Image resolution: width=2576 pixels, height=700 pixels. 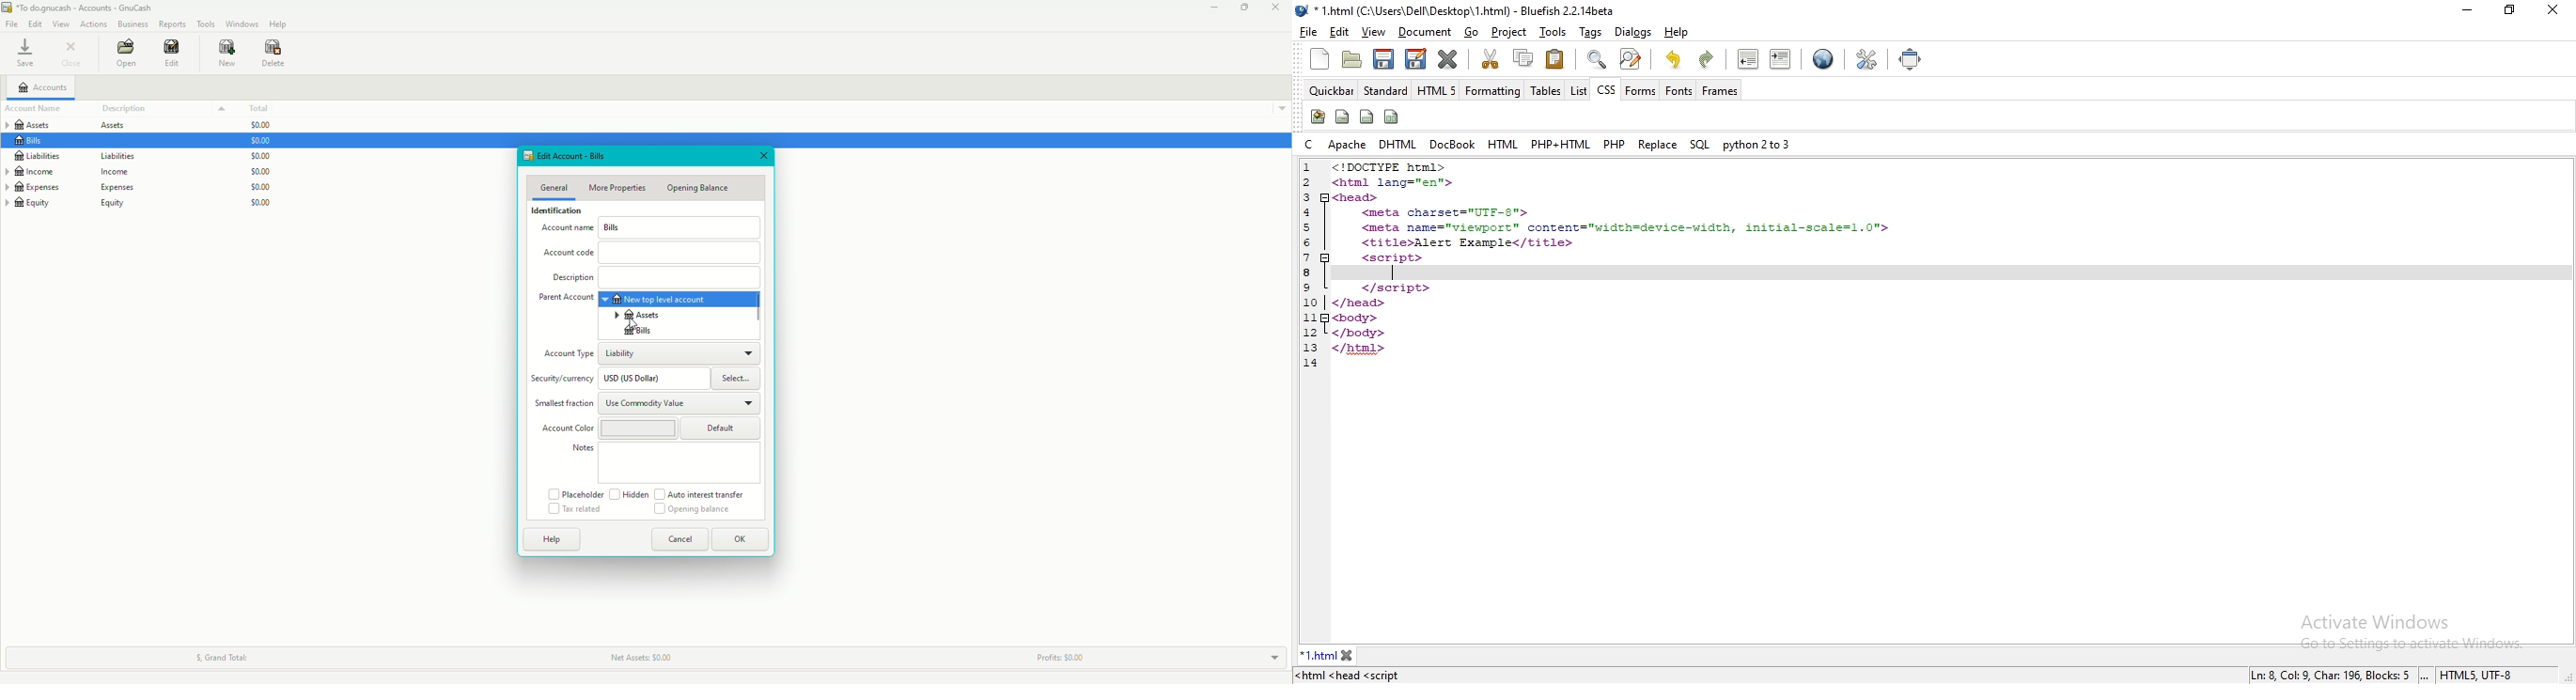 What do you see at coordinates (70, 187) in the screenshot?
I see `Expenses` at bounding box center [70, 187].